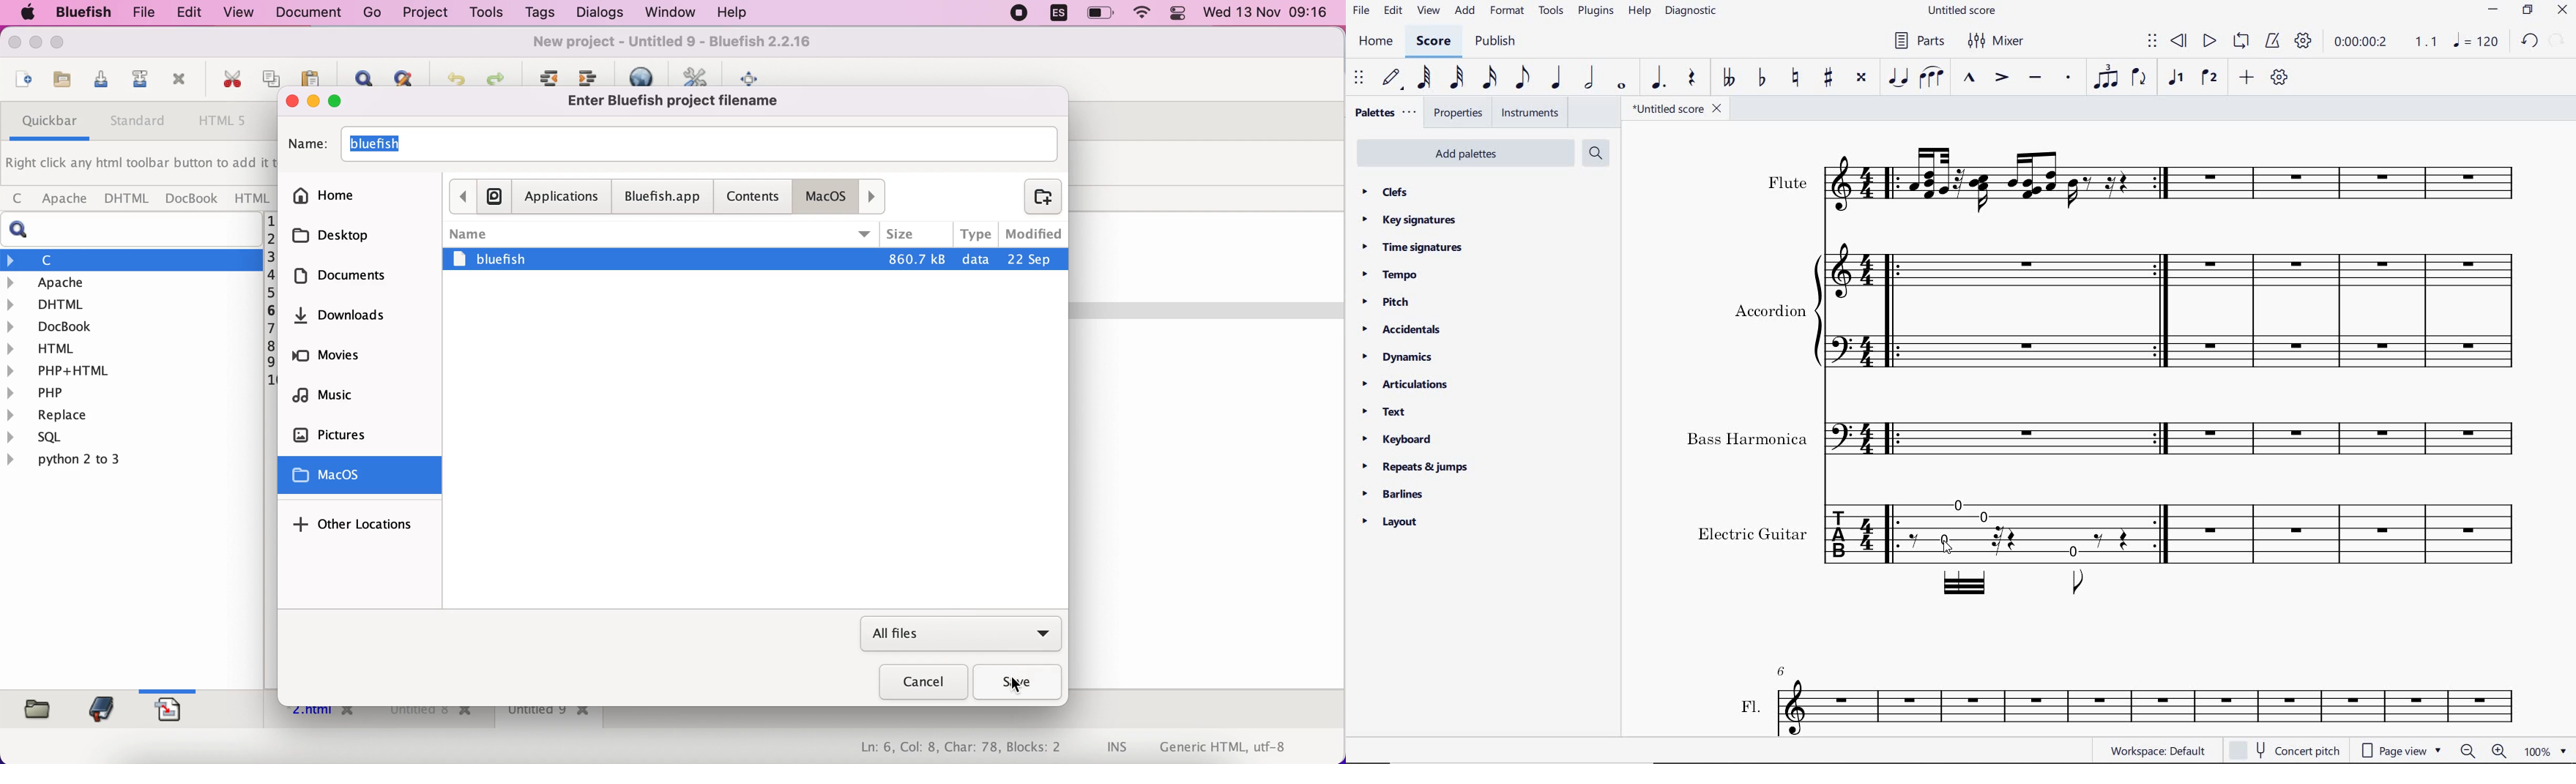  Describe the element at coordinates (139, 123) in the screenshot. I see `standard` at that location.